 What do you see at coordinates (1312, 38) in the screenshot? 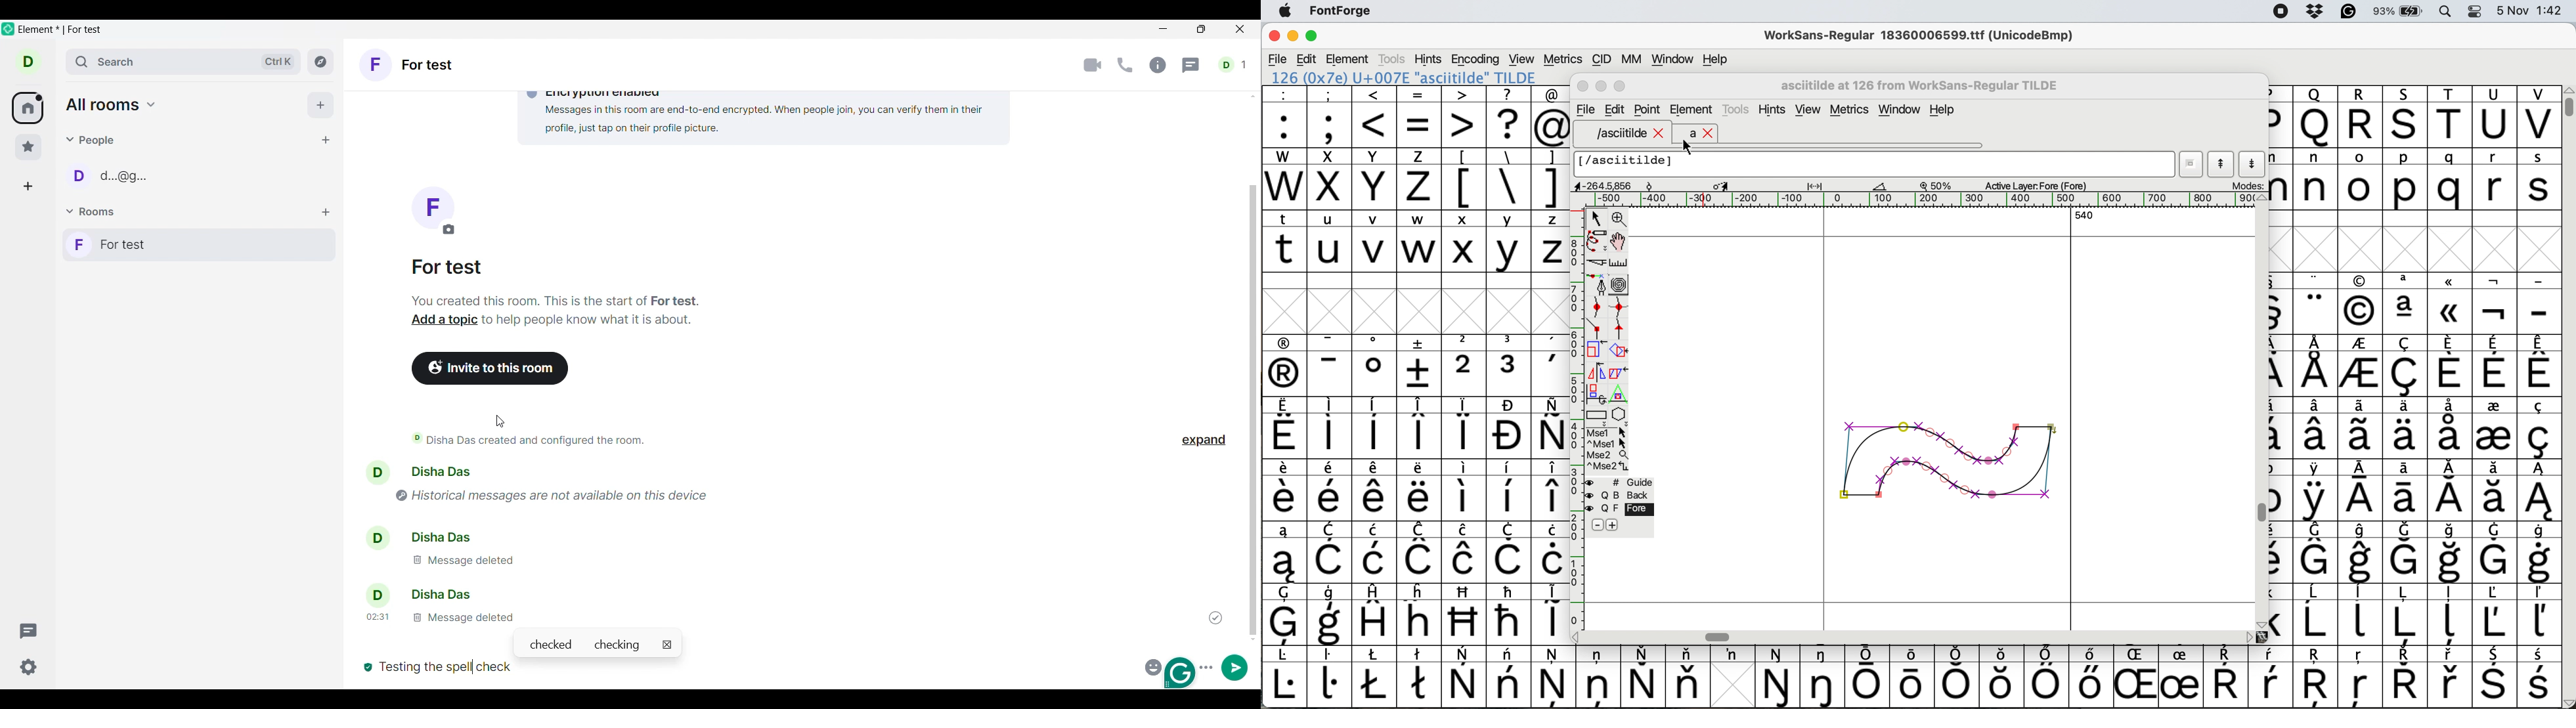
I see `maximise` at bounding box center [1312, 38].